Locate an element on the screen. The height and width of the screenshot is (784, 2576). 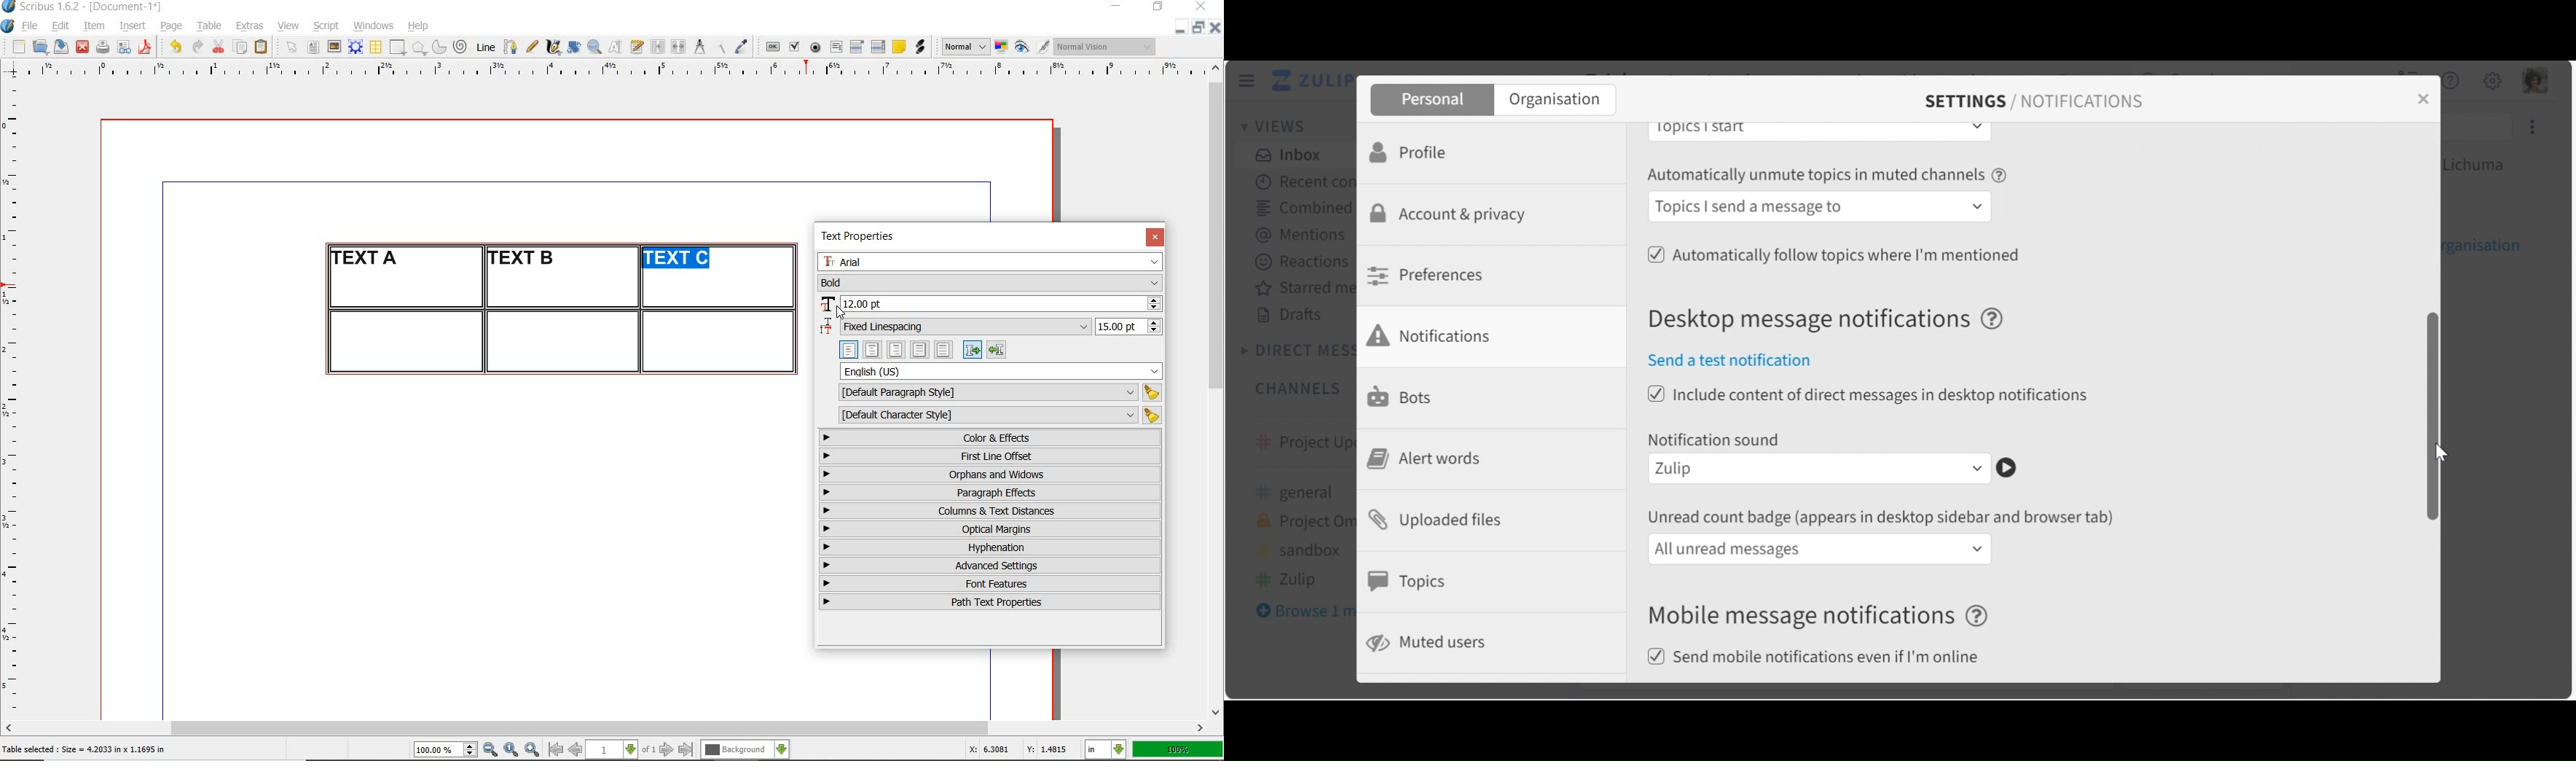
help is located at coordinates (417, 27).